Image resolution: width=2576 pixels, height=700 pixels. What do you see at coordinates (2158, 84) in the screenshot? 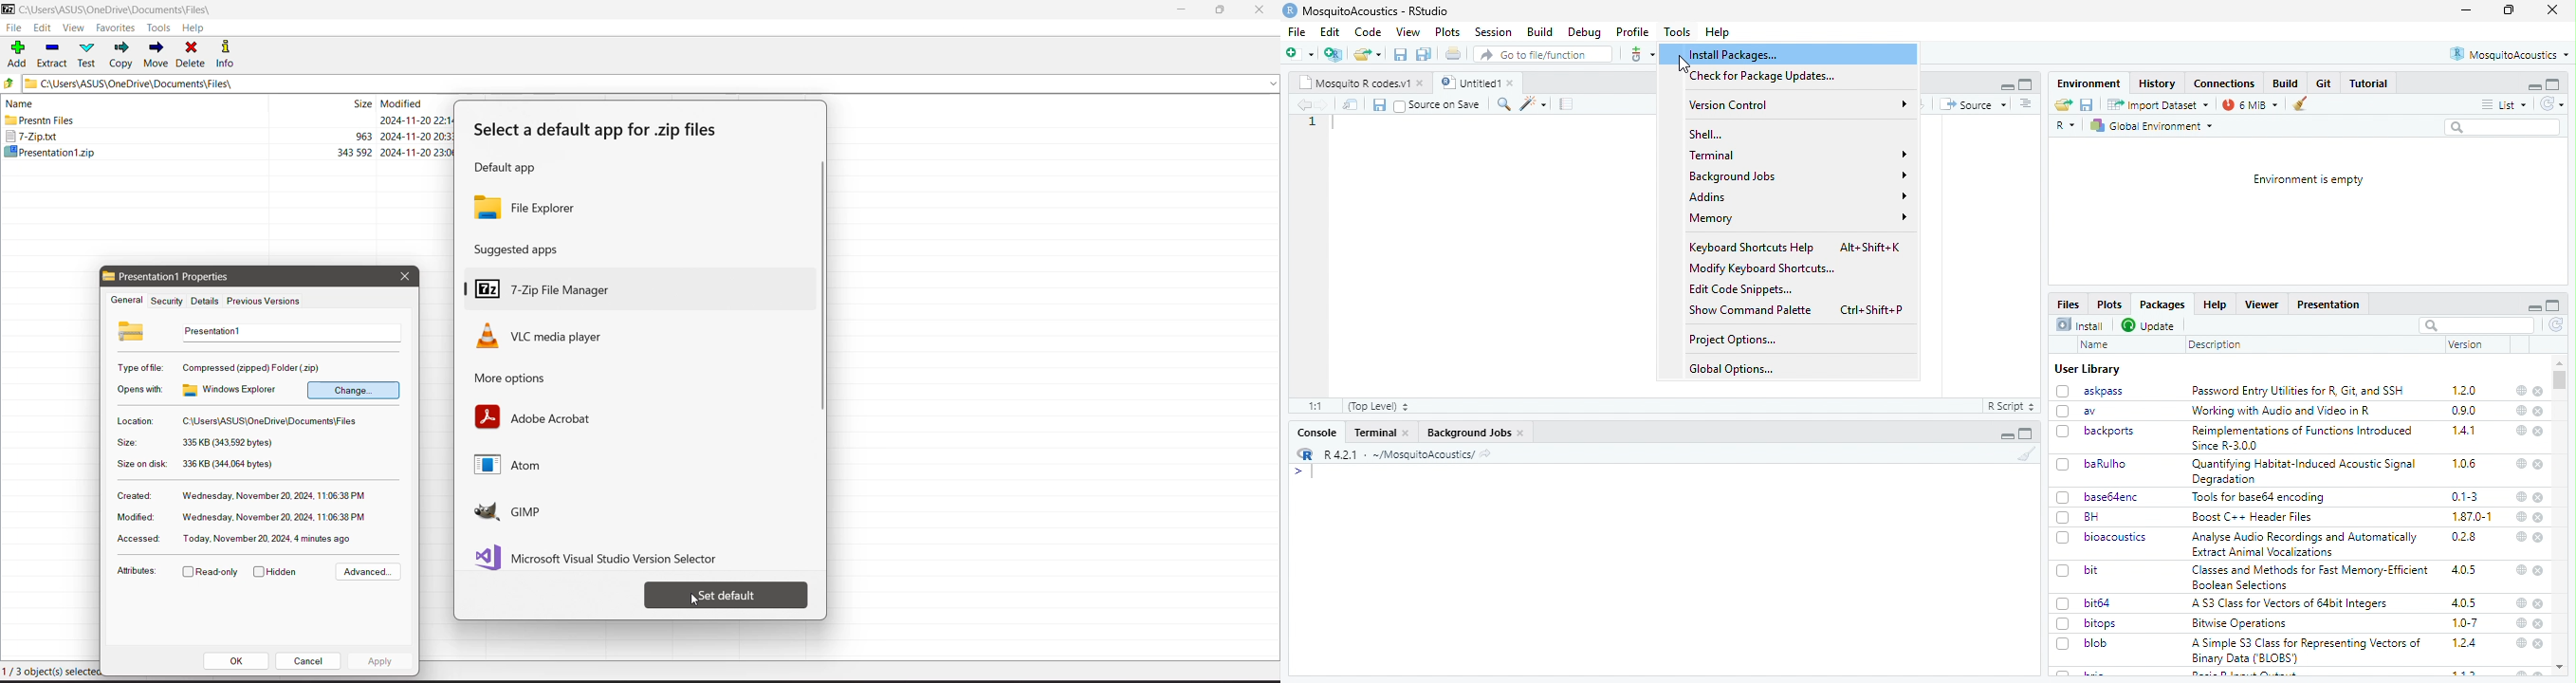
I see `History` at bounding box center [2158, 84].